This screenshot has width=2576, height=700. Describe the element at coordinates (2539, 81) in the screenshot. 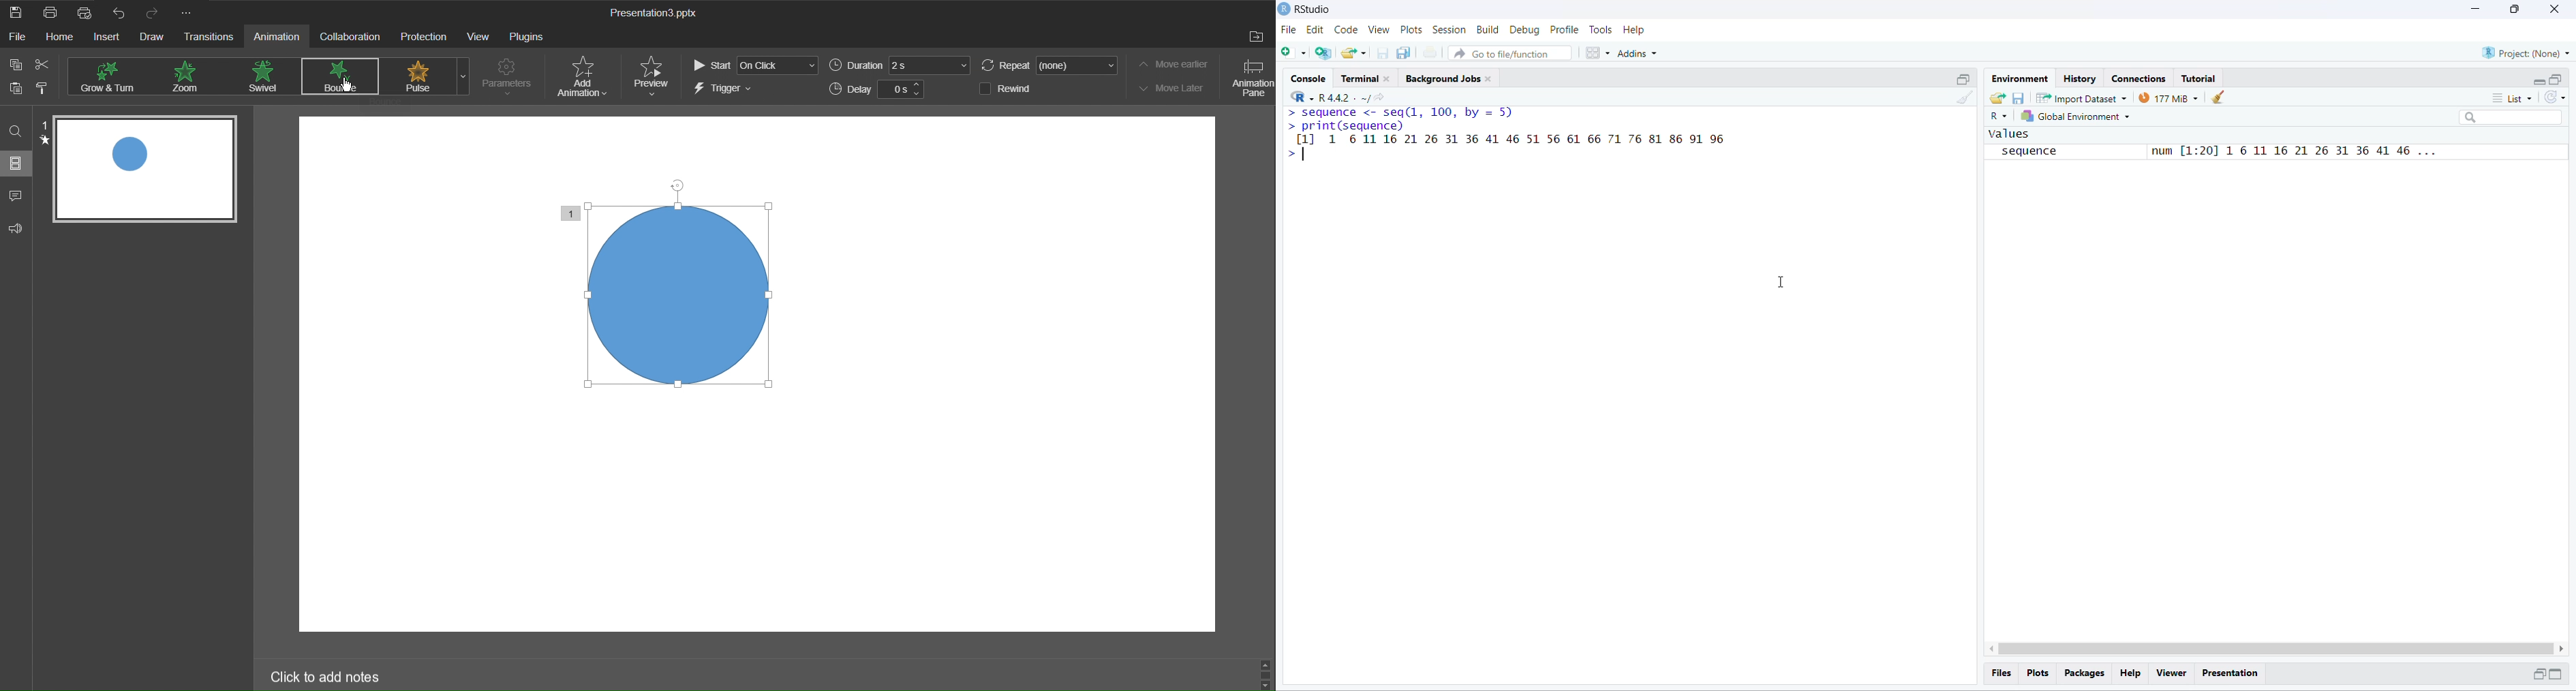

I see `Expand/collapse` at that location.